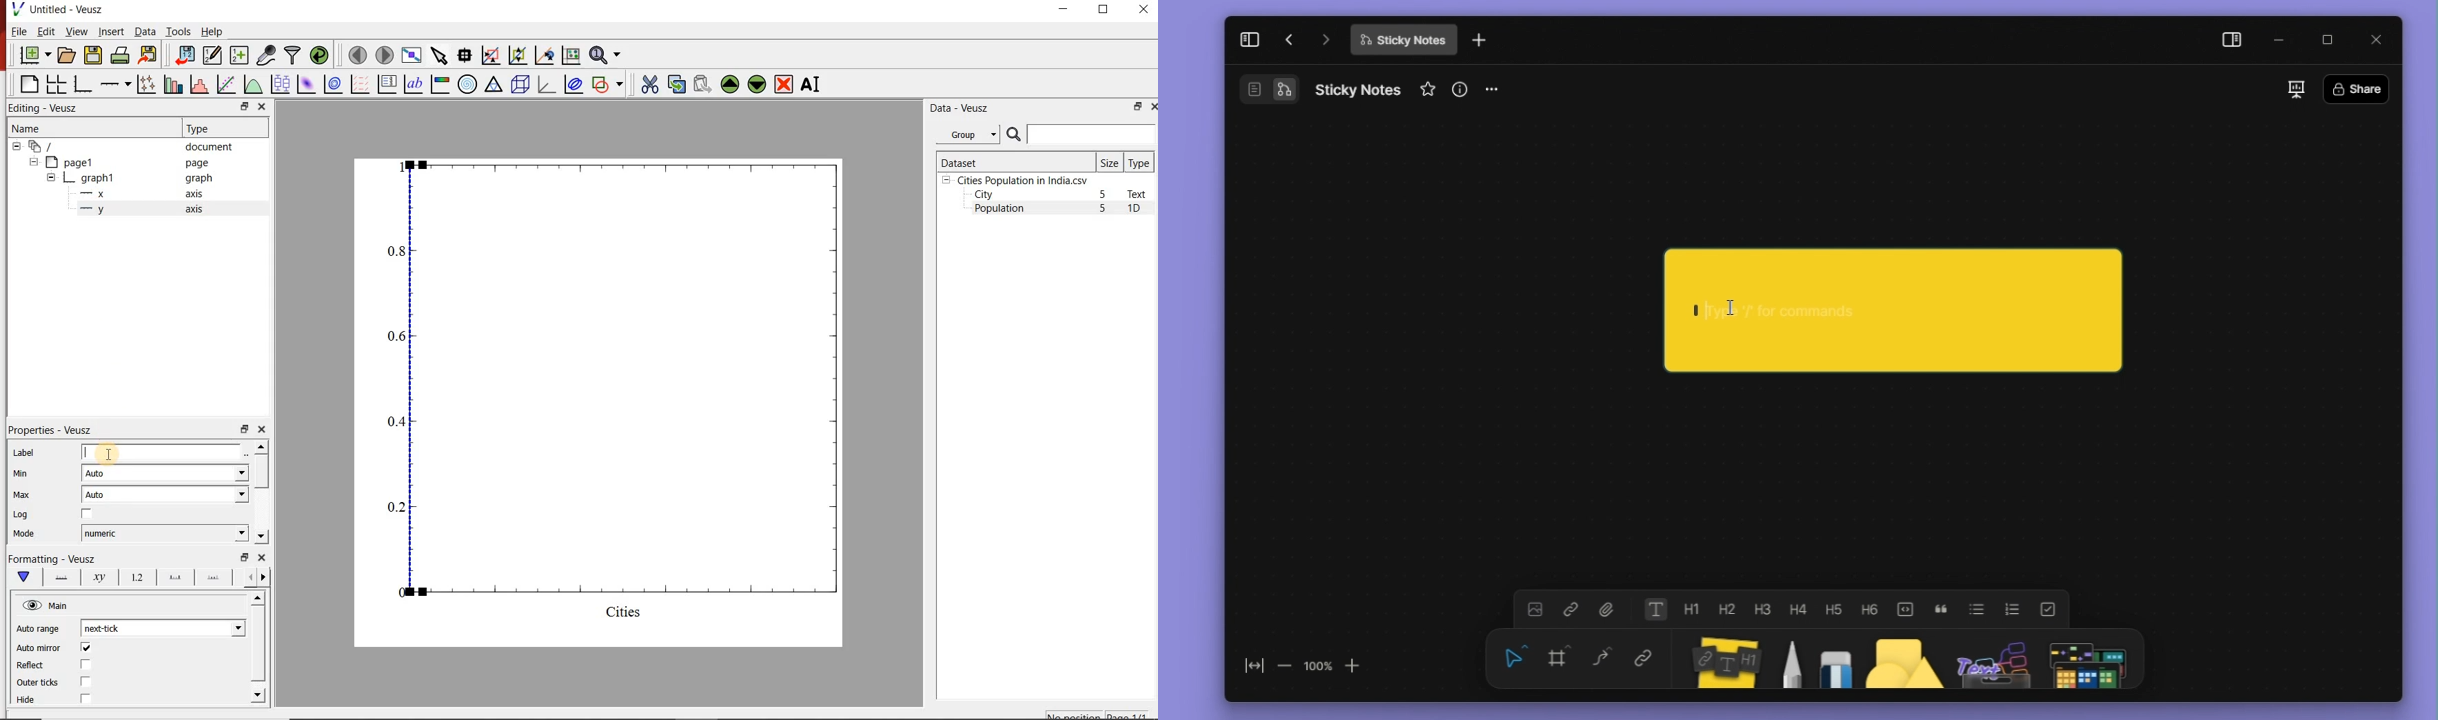 This screenshot has width=2464, height=728. Describe the element at coordinates (134, 579) in the screenshot. I see `Tick labels` at that location.